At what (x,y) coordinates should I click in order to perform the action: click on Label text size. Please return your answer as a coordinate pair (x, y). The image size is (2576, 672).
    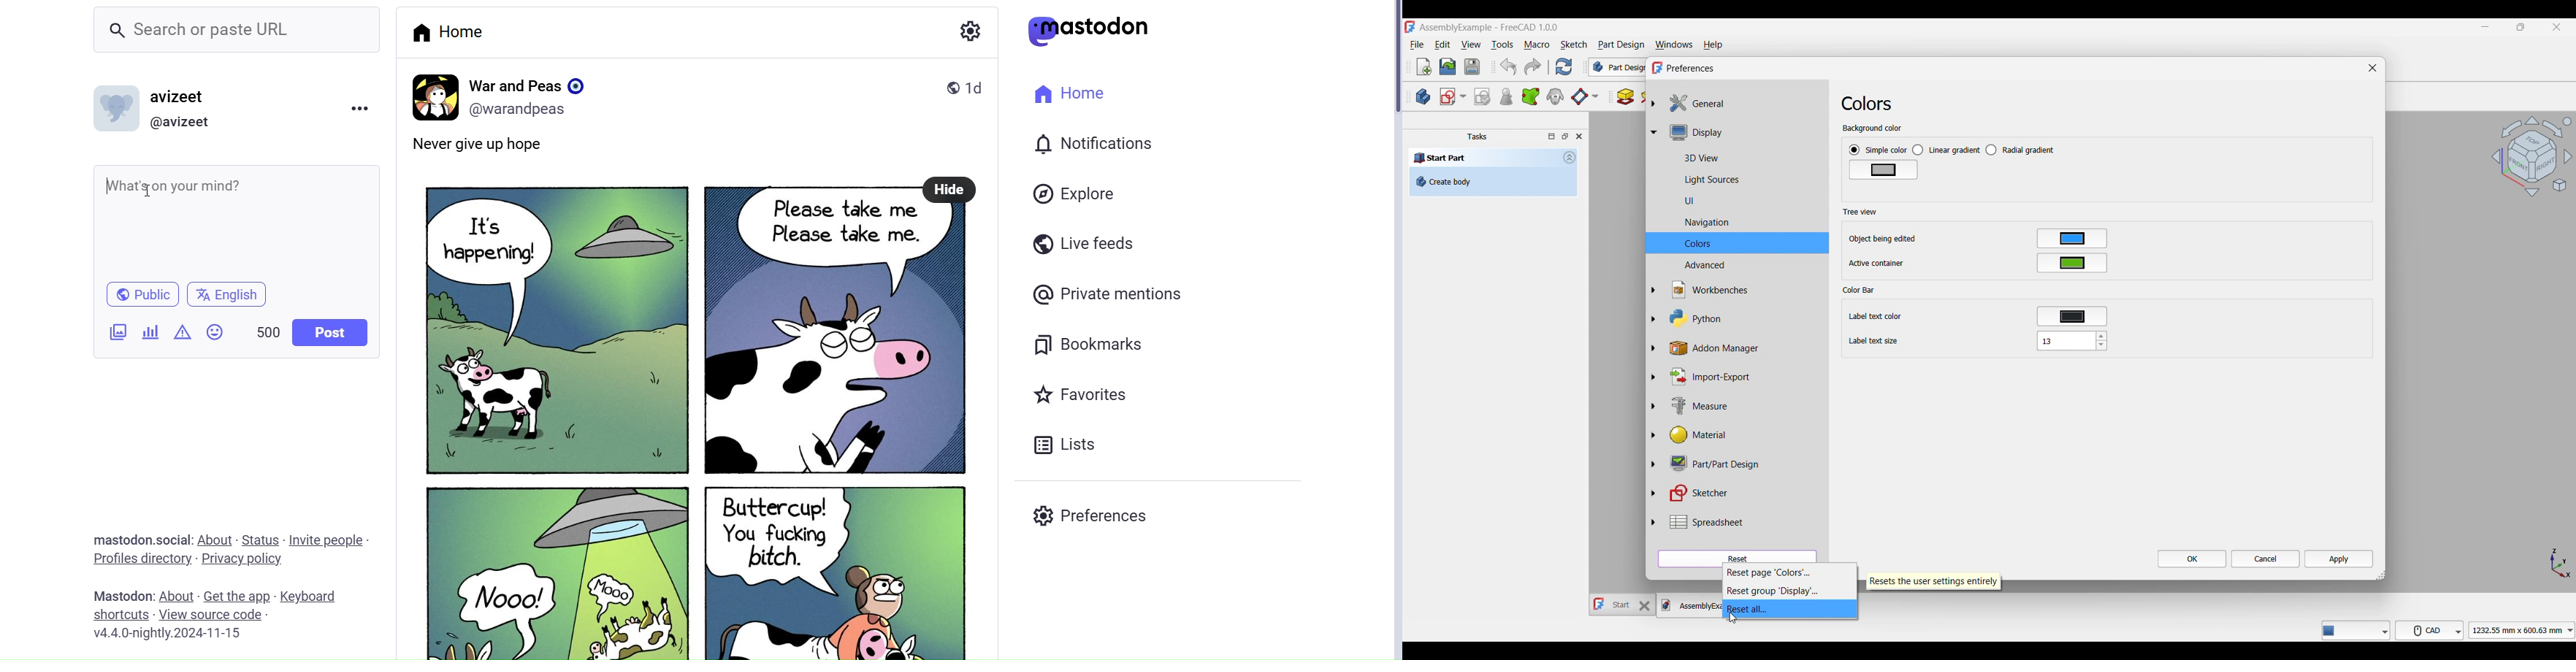
    Looking at the image, I should click on (1874, 341).